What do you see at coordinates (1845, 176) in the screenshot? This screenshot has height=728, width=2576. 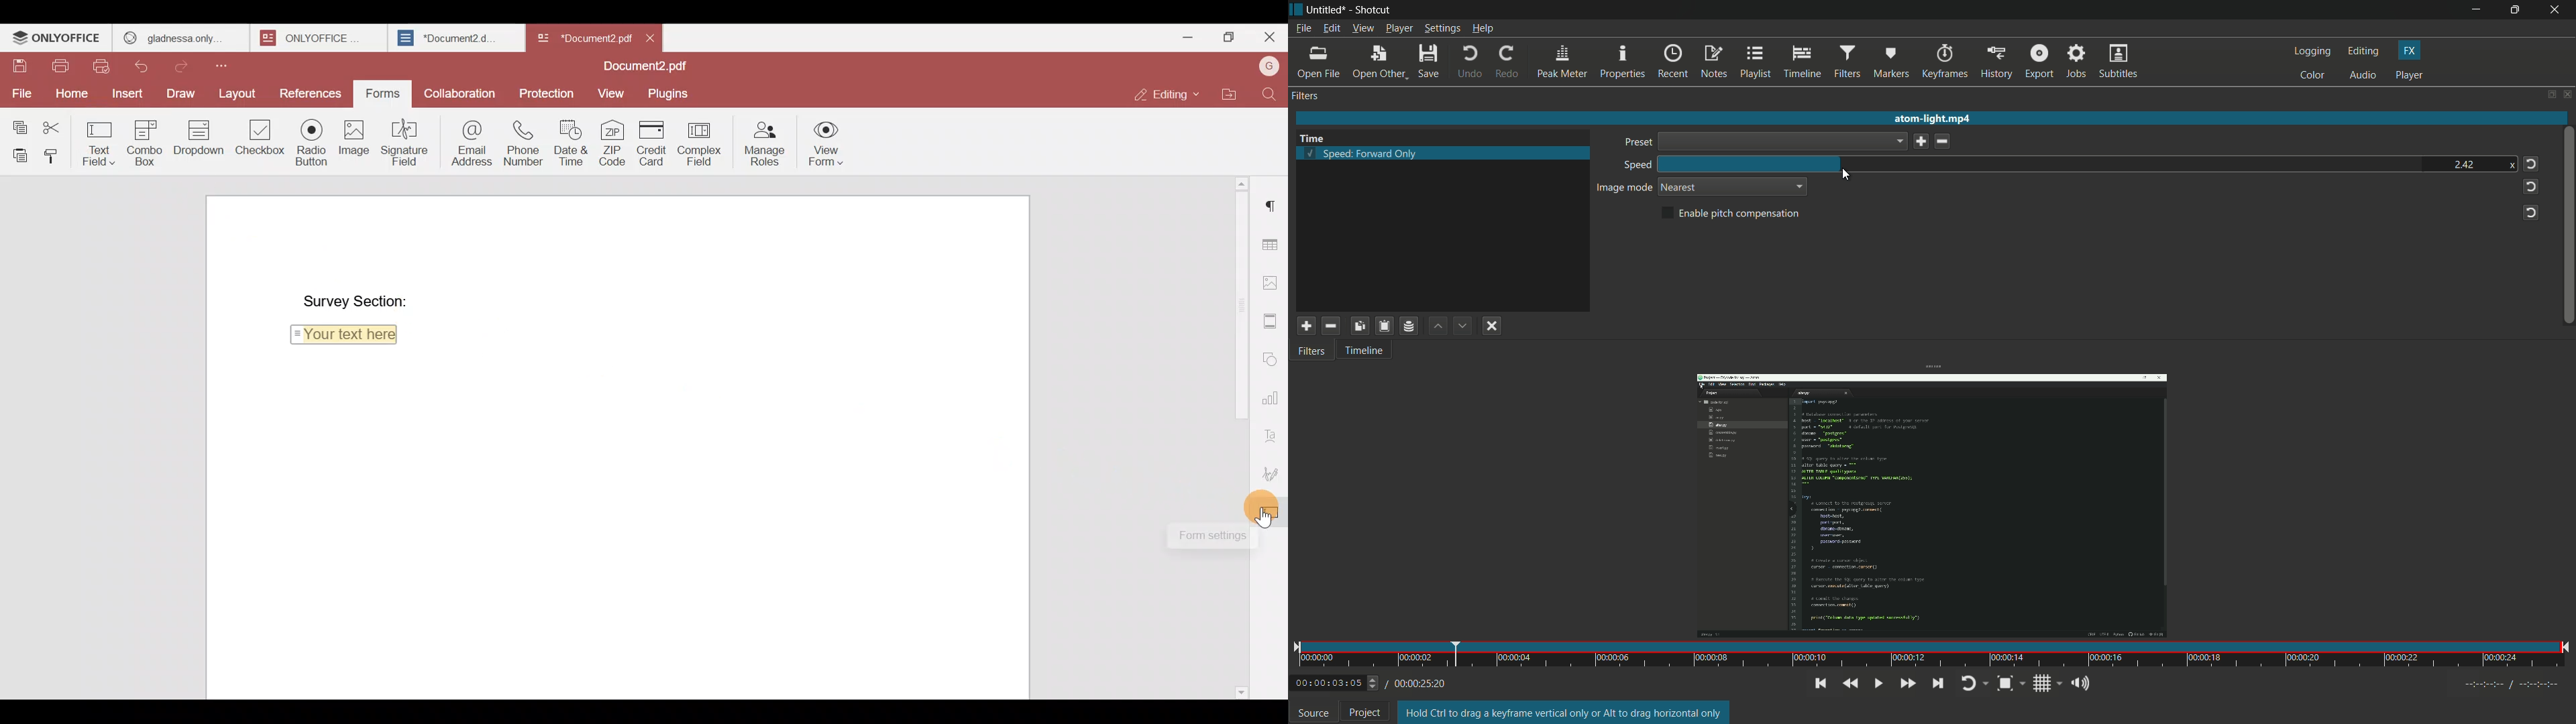 I see `cursor` at bounding box center [1845, 176].